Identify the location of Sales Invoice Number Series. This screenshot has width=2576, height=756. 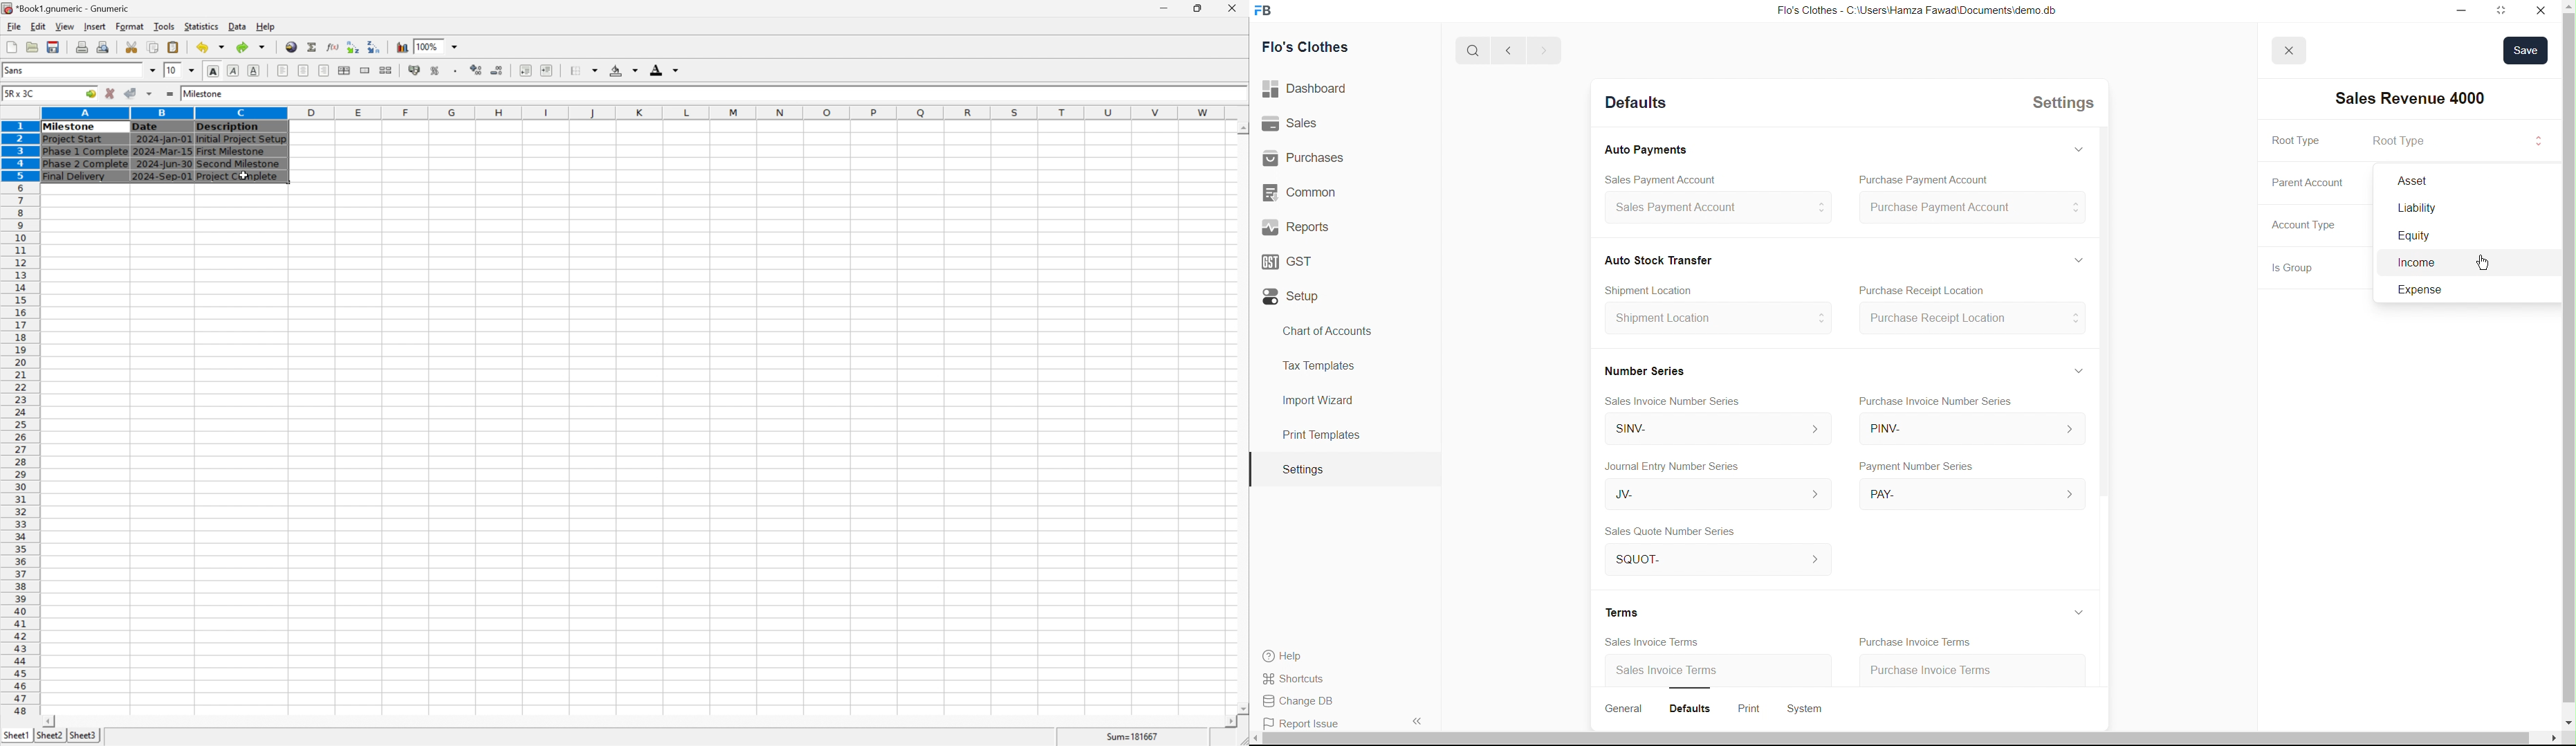
(1685, 399).